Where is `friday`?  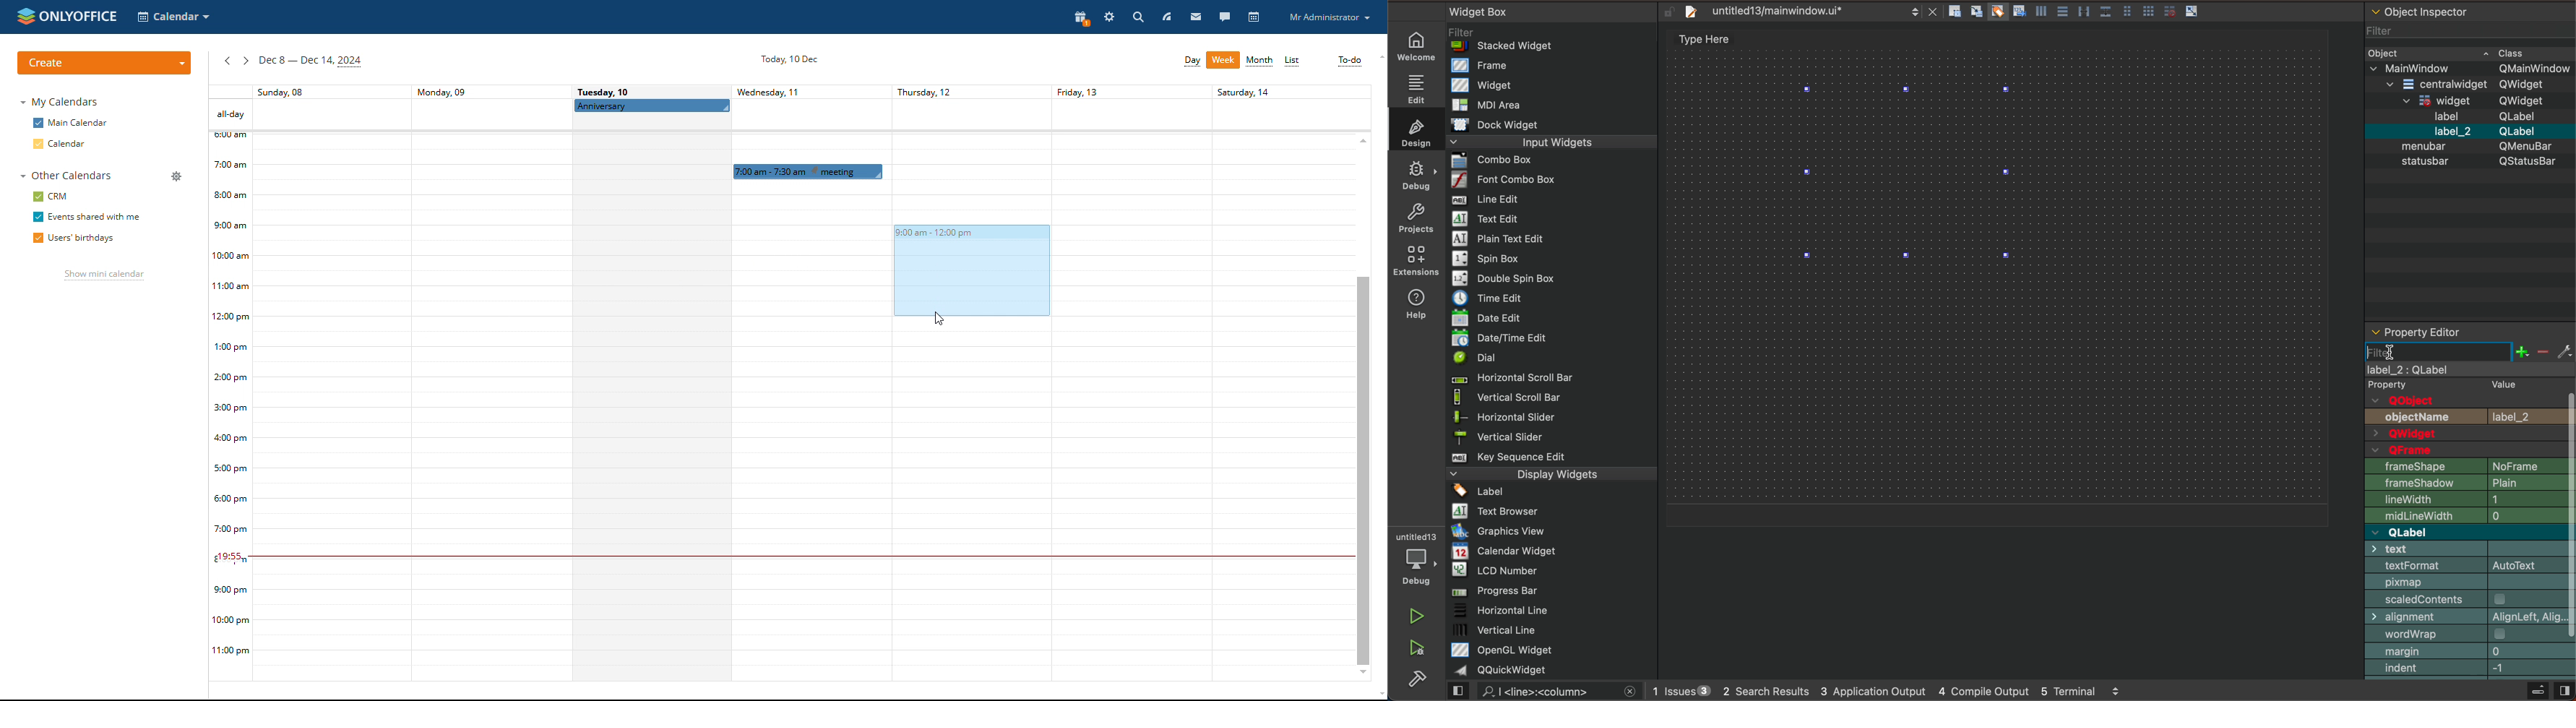 friday is located at coordinates (1128, 382).